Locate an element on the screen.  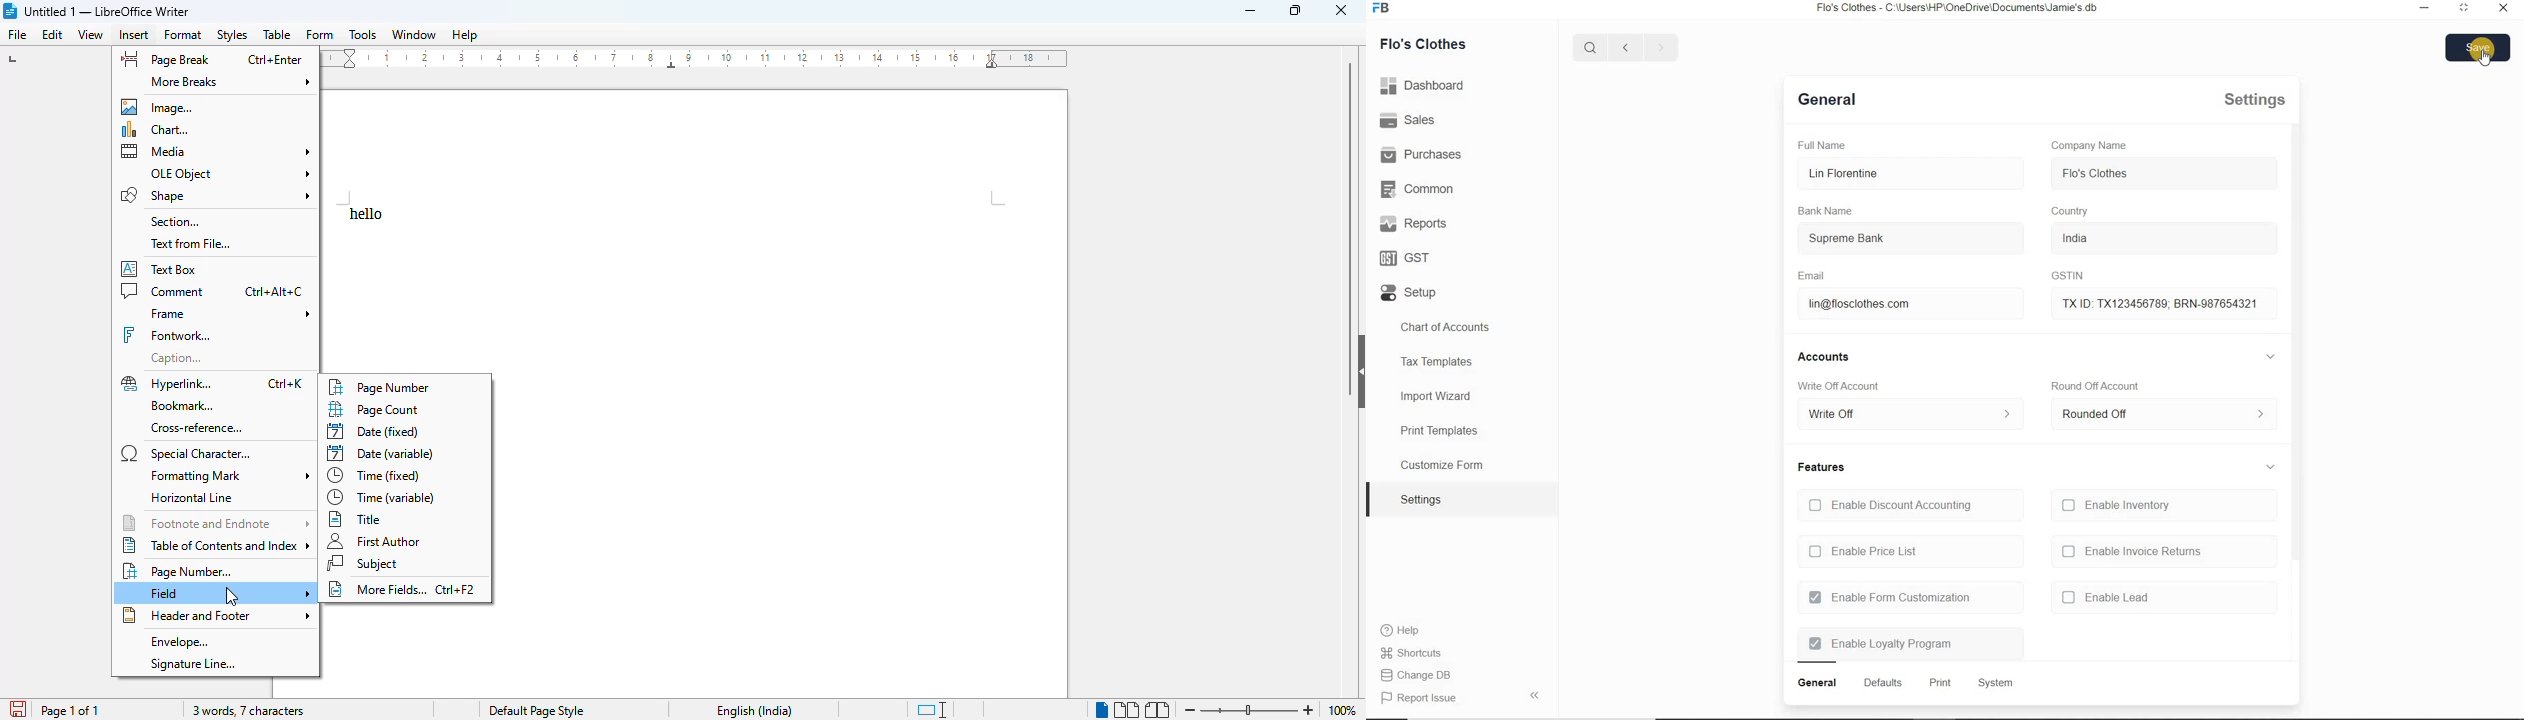
icon is located at coordinates (1385, 12).